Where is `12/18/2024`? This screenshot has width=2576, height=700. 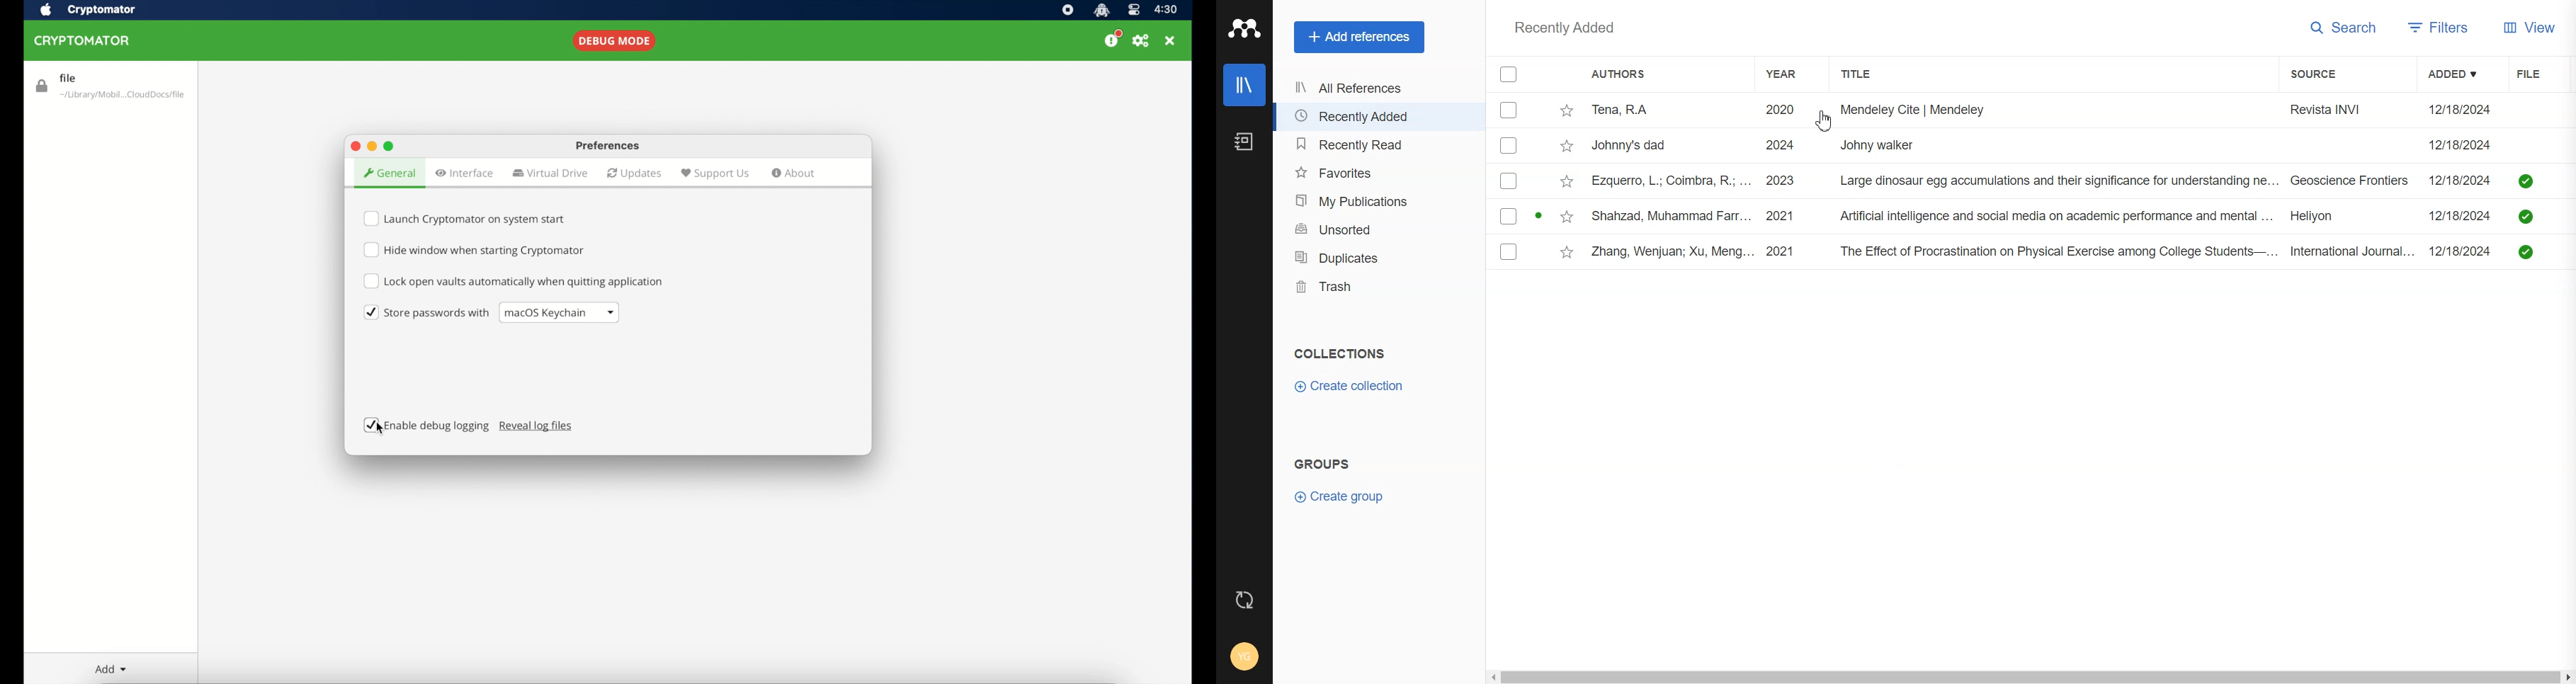 12/18/2024 is located at coordinates (2464, 214).